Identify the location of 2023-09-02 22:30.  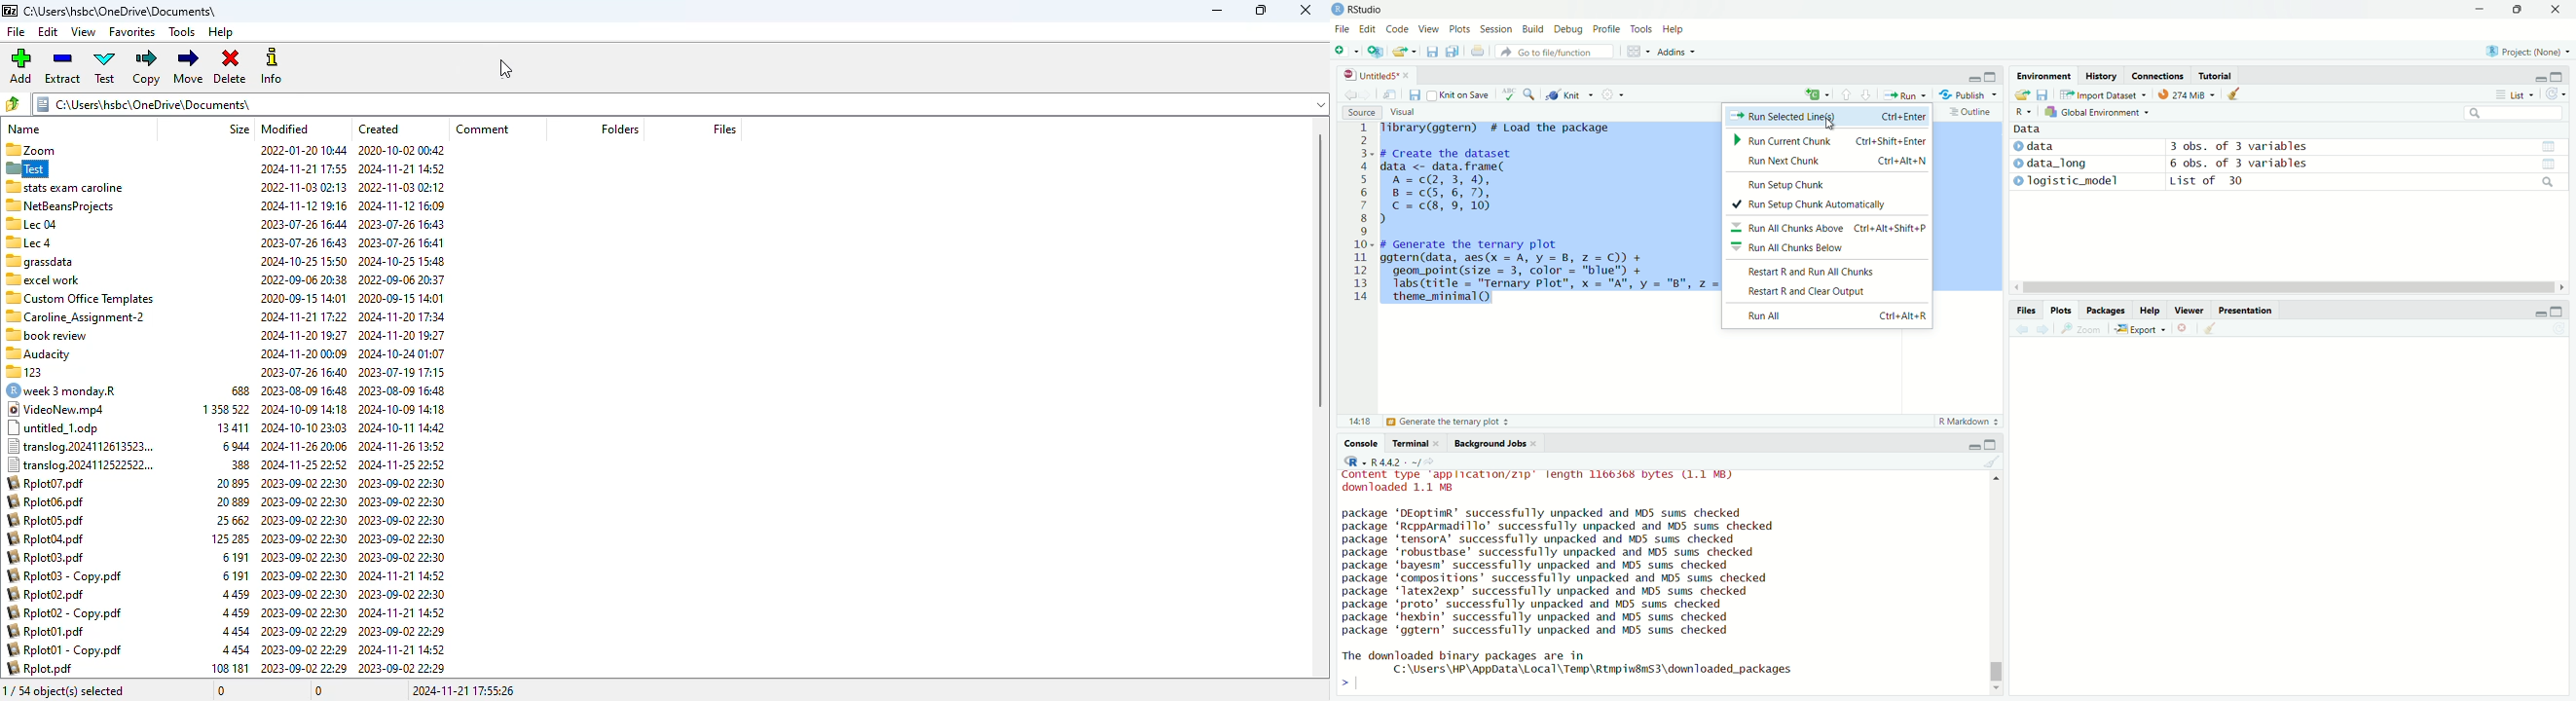
(304, 483).